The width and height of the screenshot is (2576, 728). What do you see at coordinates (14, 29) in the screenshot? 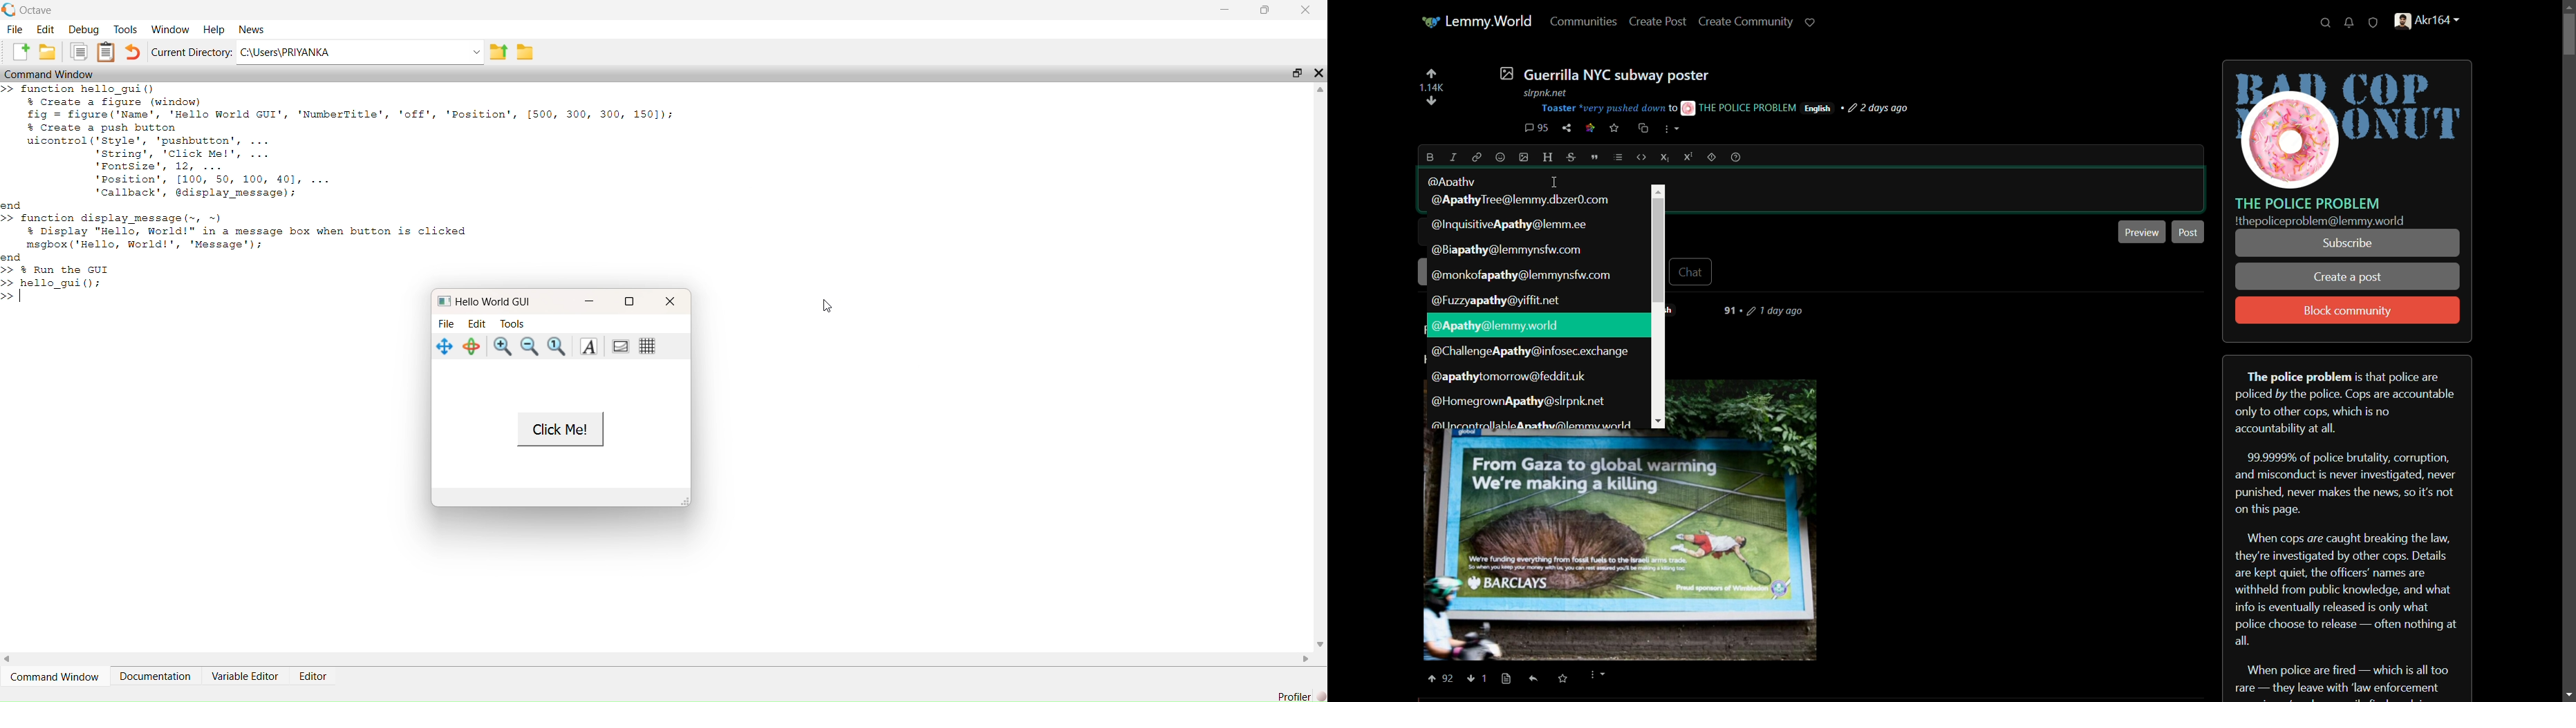
I see `File` at bounding box center [14, 29].